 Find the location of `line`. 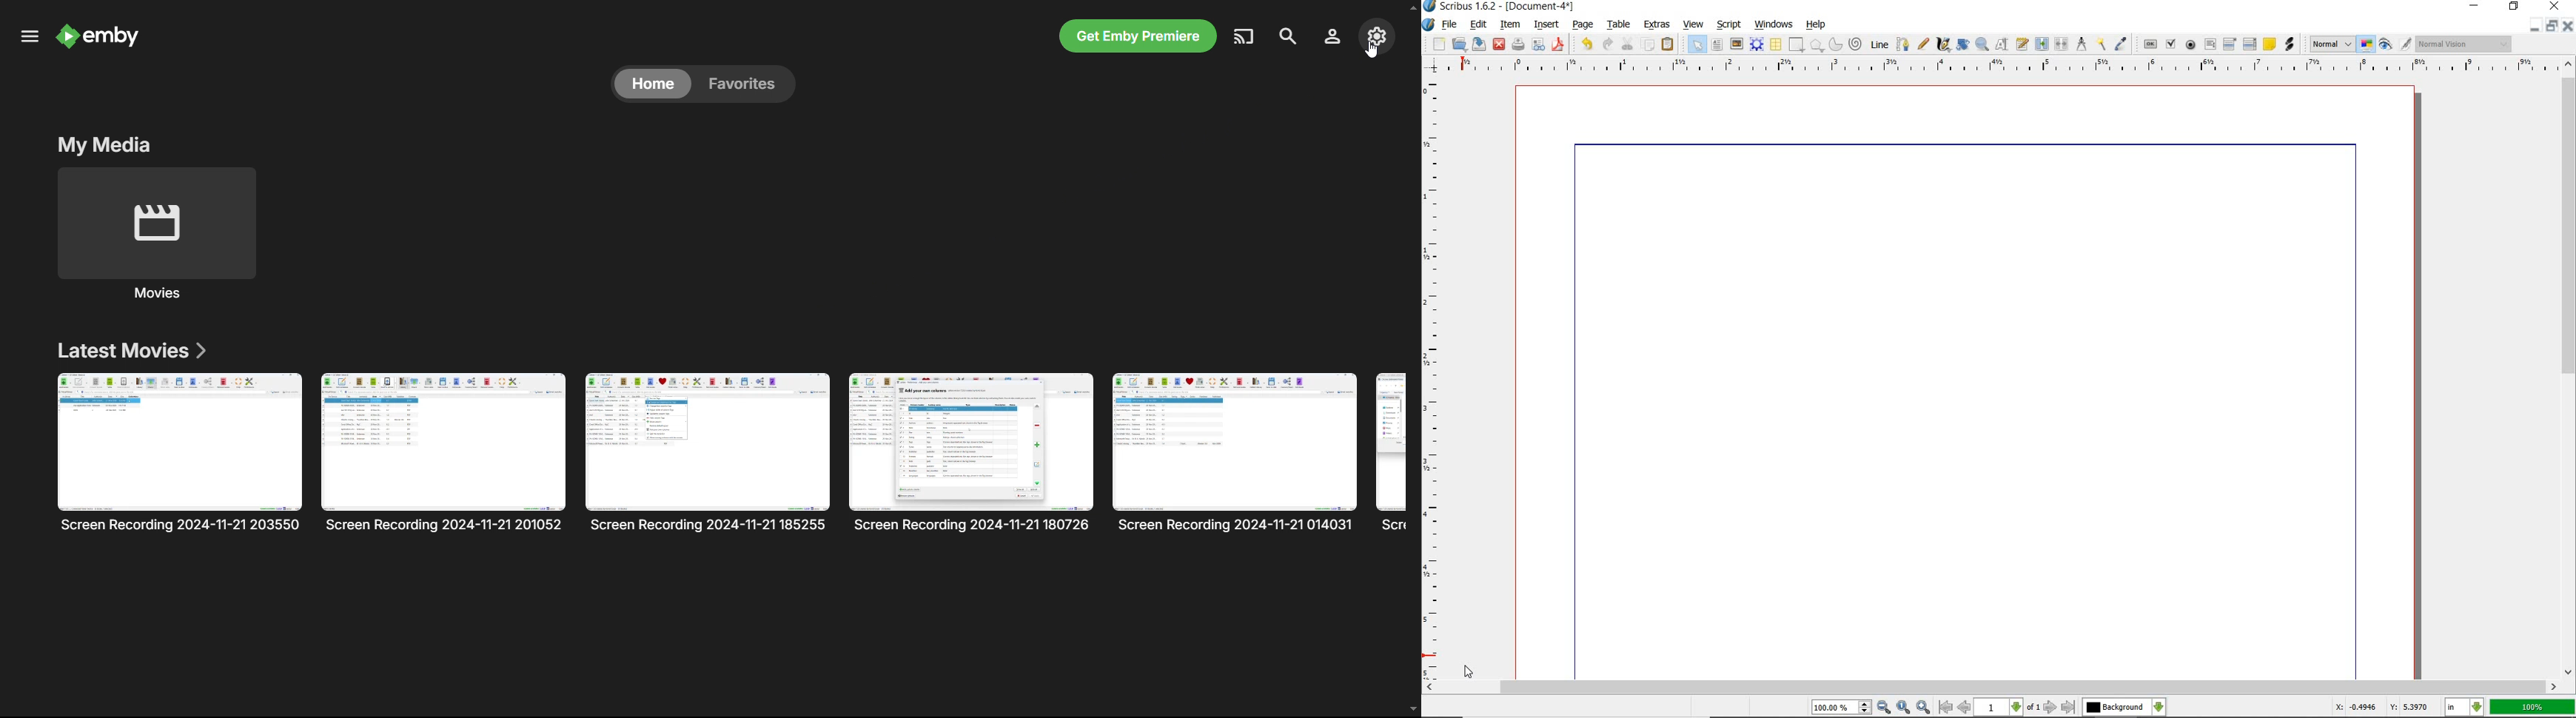

line is located at coordinates (1879, 44).